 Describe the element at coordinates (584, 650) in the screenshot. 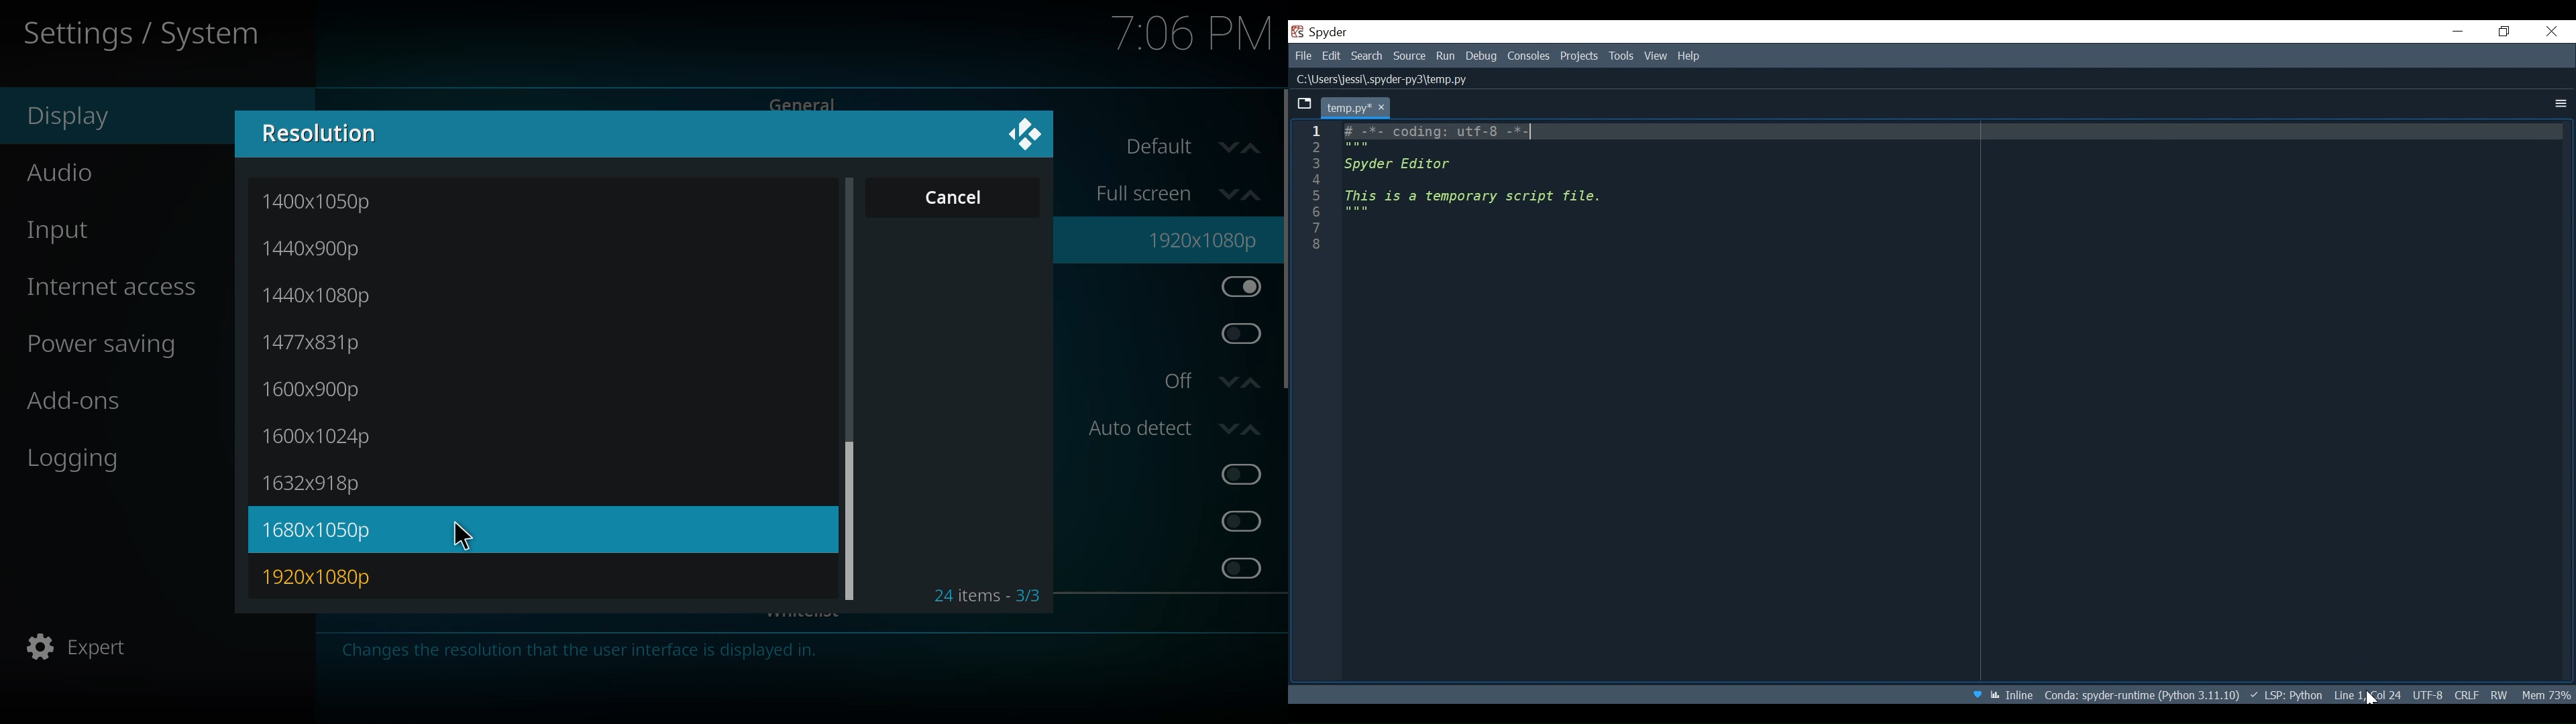

I see `info` at that location.